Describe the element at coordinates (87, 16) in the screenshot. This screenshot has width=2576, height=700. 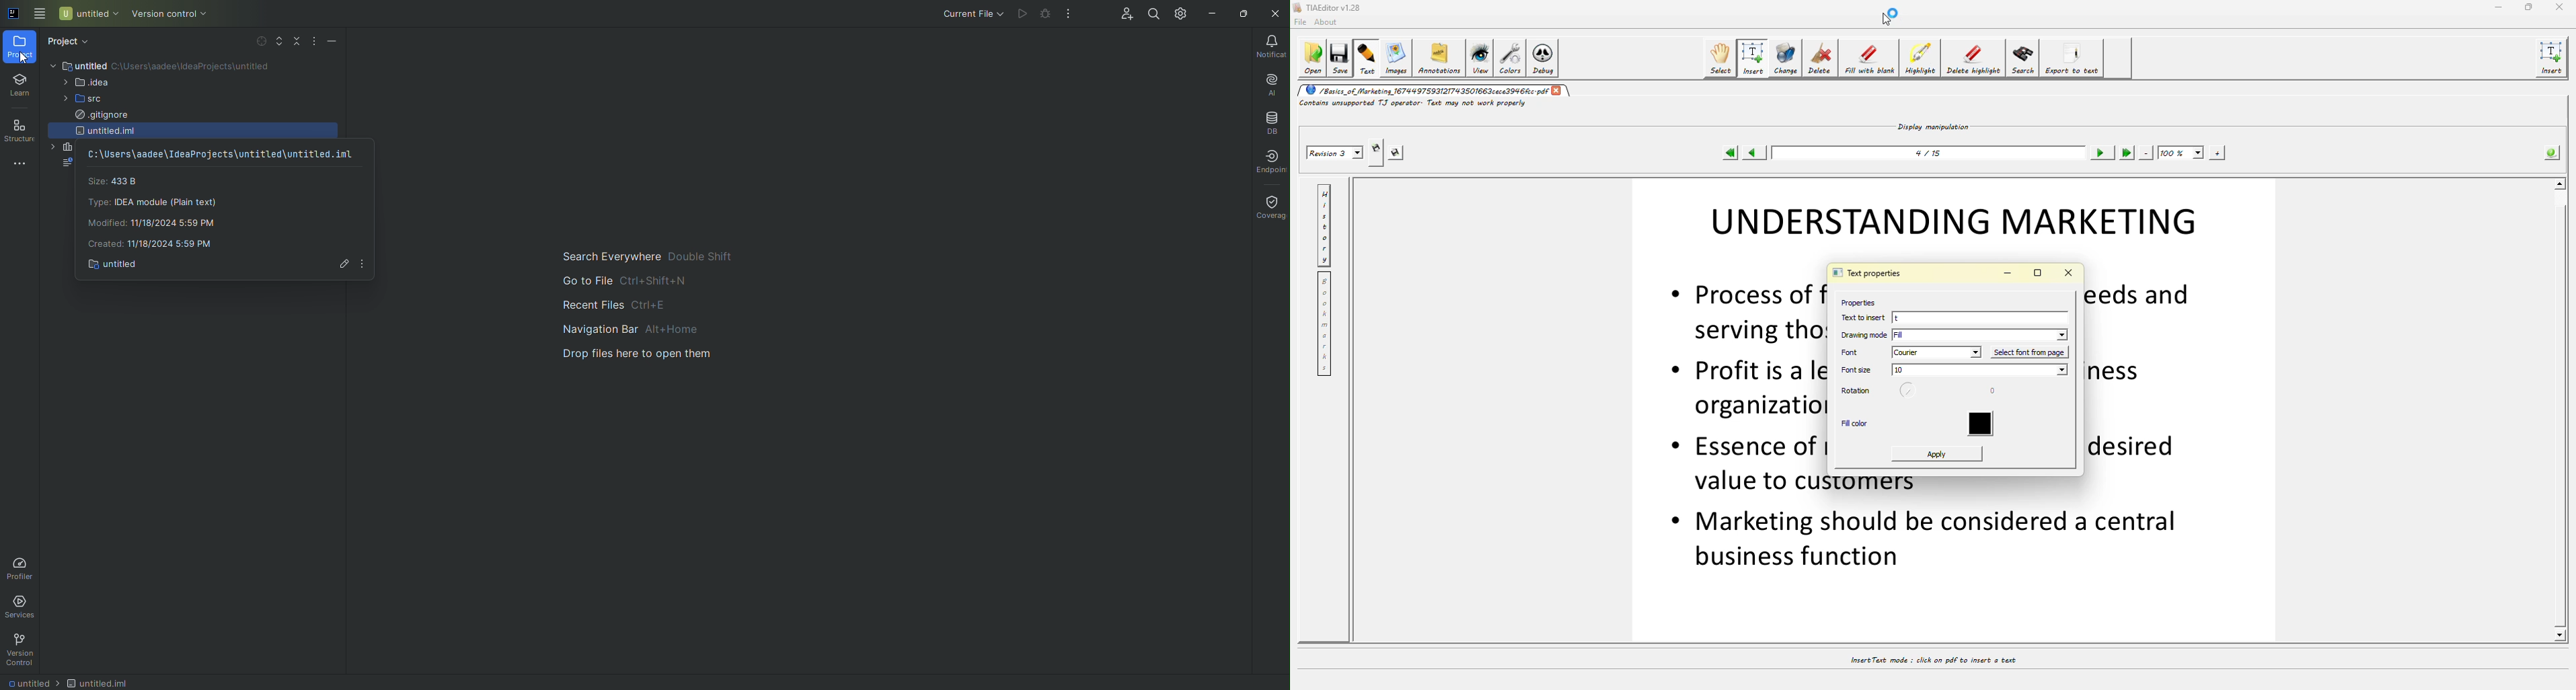
I see `Untitled` at that location.